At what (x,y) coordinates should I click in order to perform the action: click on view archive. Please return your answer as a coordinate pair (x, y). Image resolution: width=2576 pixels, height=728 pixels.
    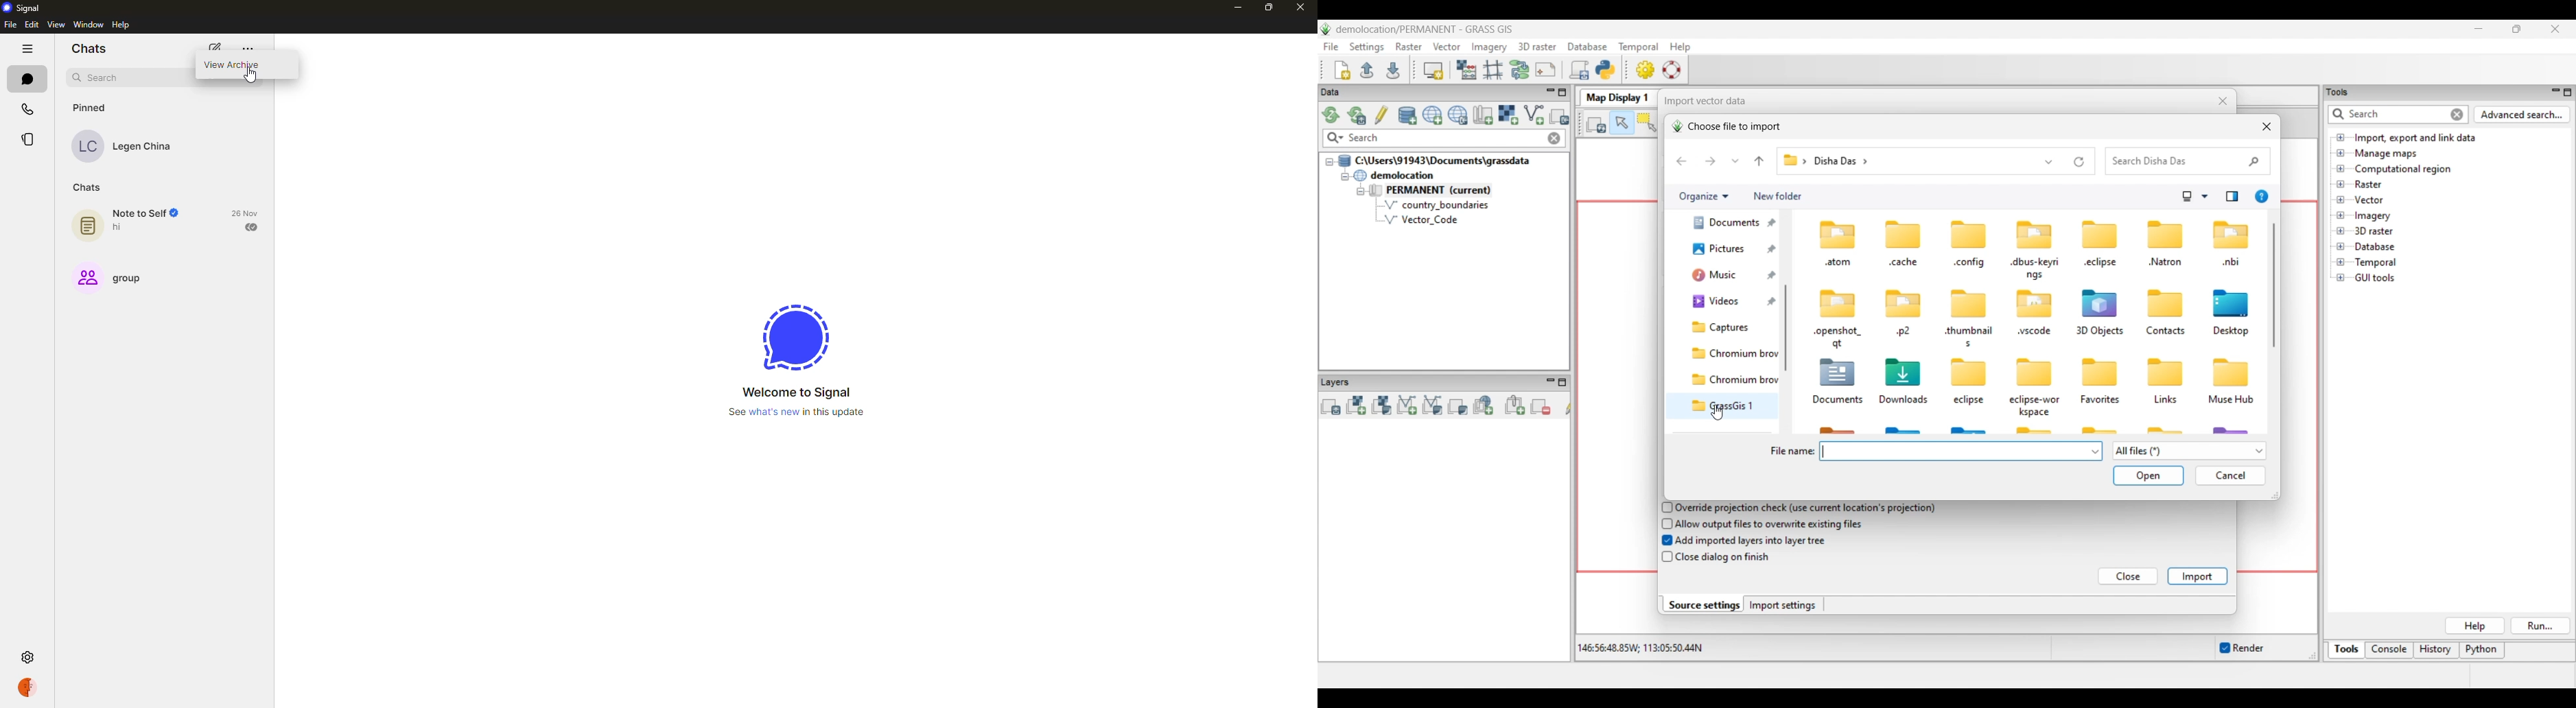
    Looking at the image, I should click on (235, 67).